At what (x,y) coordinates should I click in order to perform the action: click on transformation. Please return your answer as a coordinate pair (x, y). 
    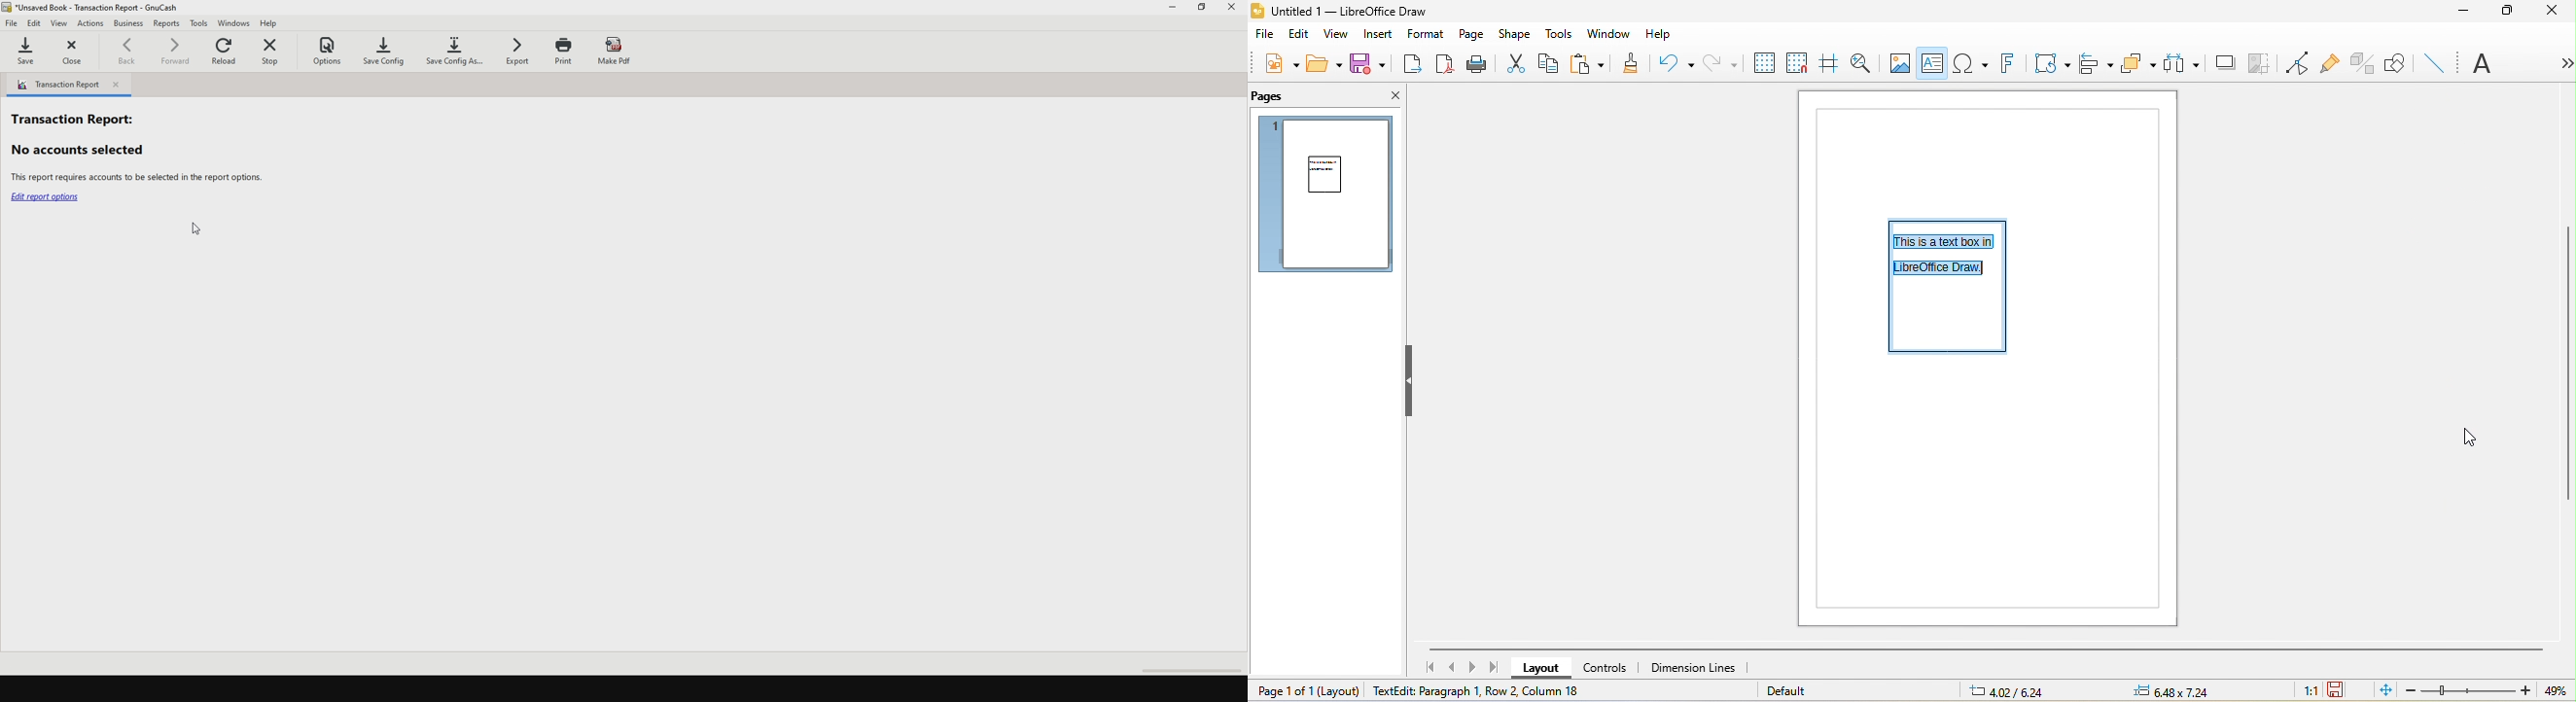
    Looking at the image, I should click on (2047, 65).